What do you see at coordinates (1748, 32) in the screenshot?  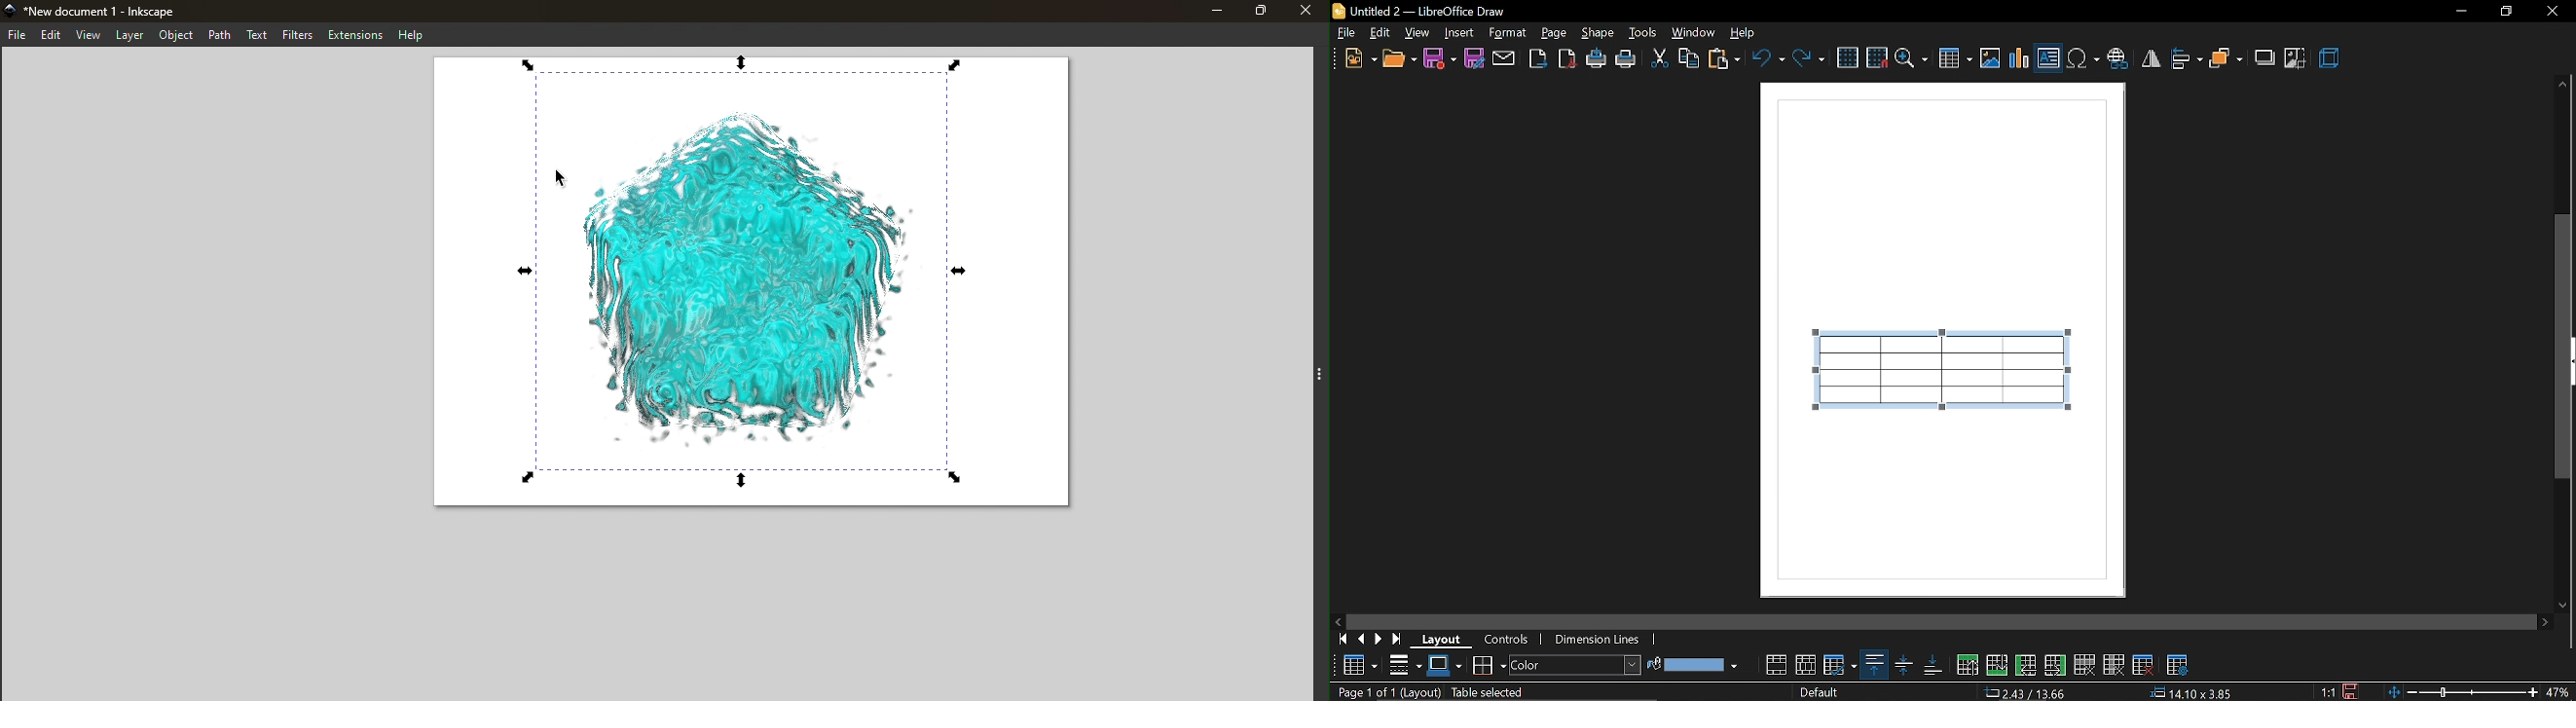 I see `help` at bounding box center [1748, 32].